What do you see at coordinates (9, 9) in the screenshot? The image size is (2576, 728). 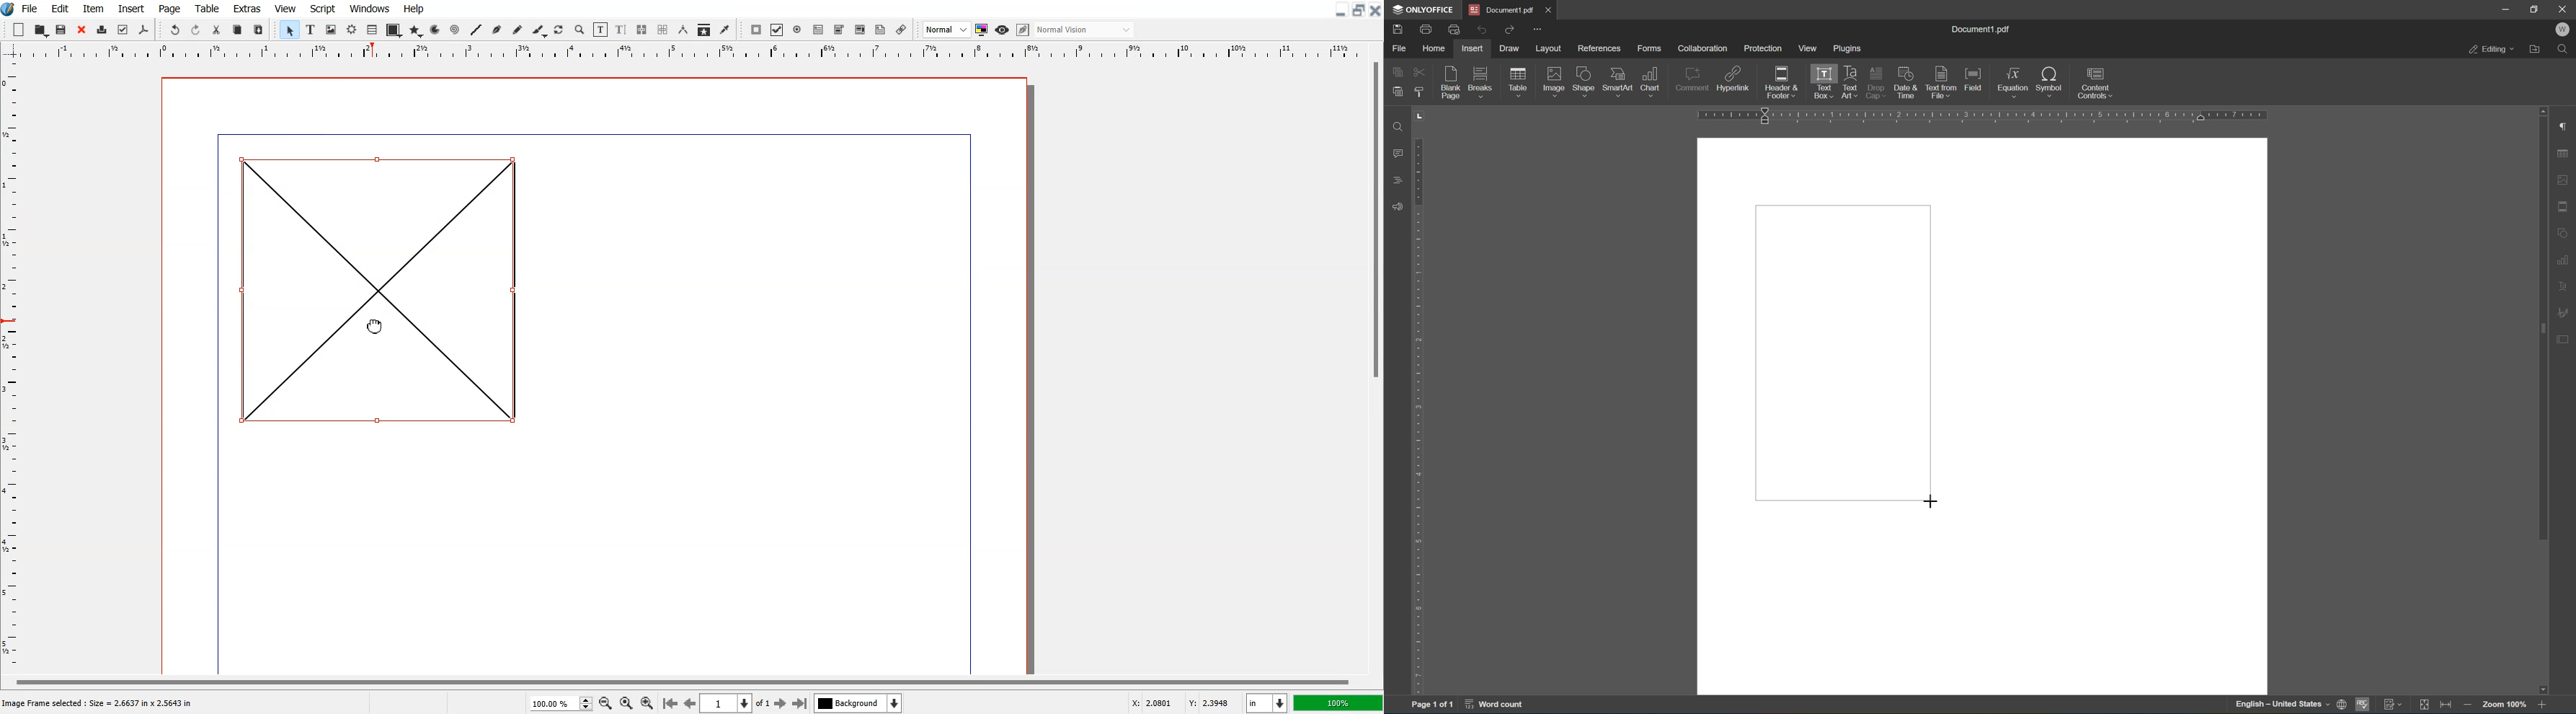 I see `Logo` at bounding box center [9, 9].